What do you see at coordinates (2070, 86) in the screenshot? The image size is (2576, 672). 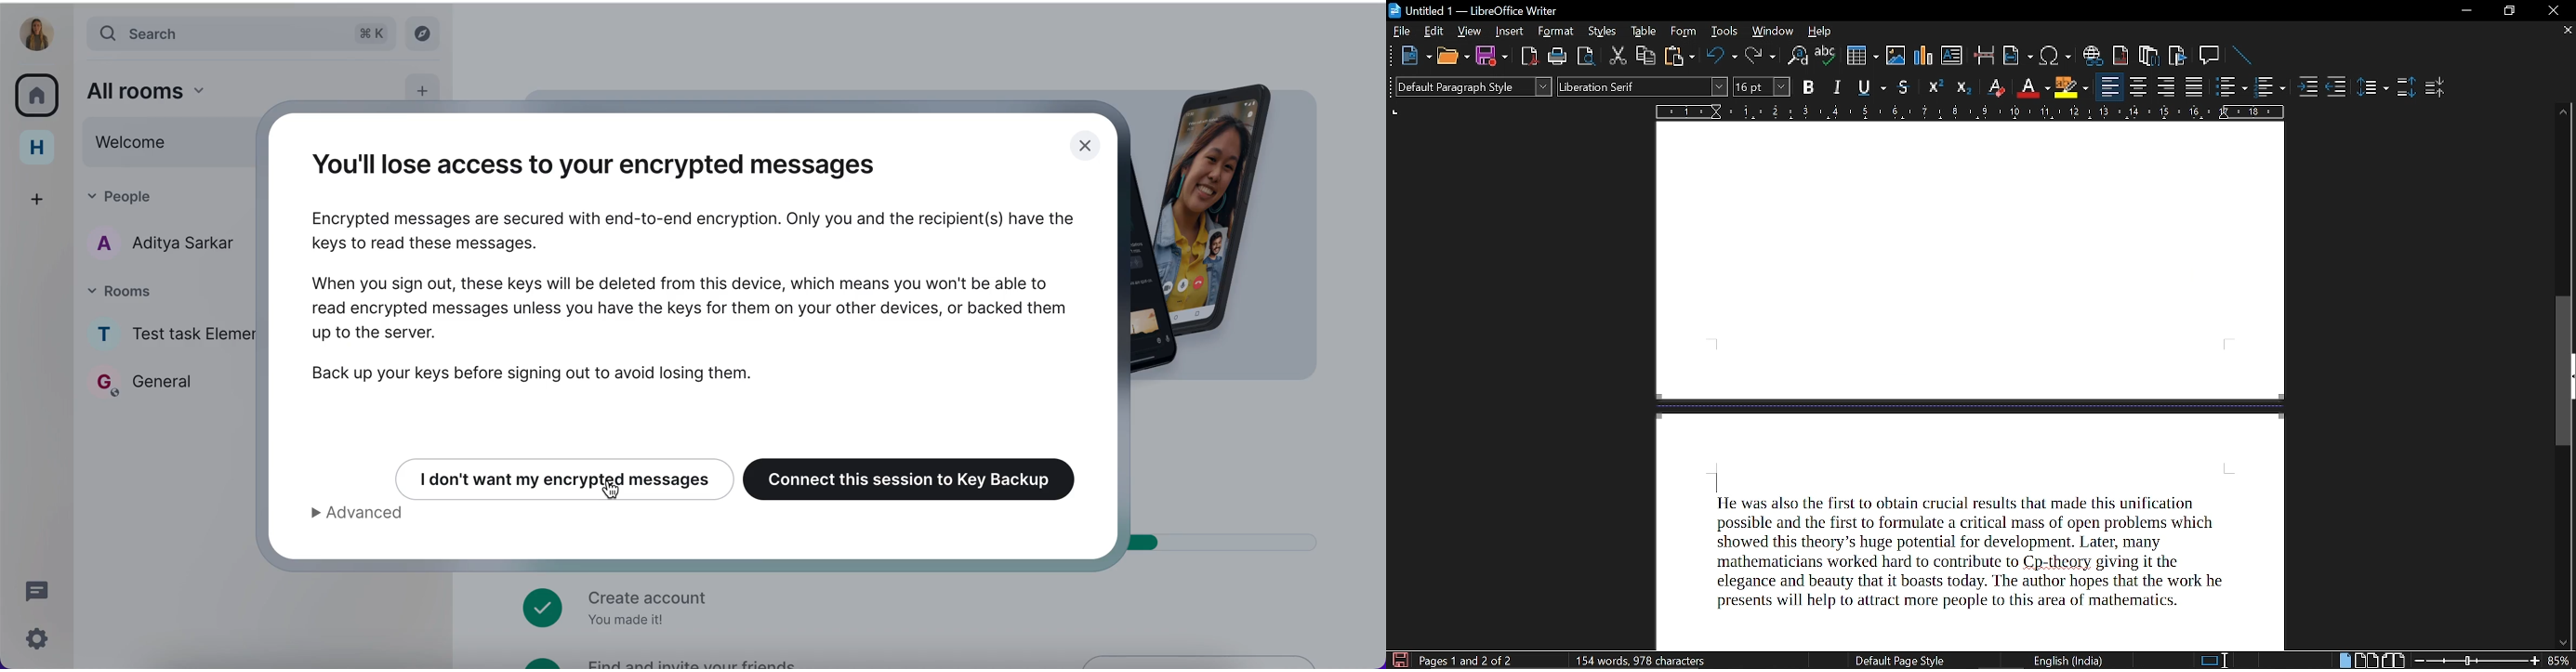 I see `Highlight` at bounding box center [2070, 86].